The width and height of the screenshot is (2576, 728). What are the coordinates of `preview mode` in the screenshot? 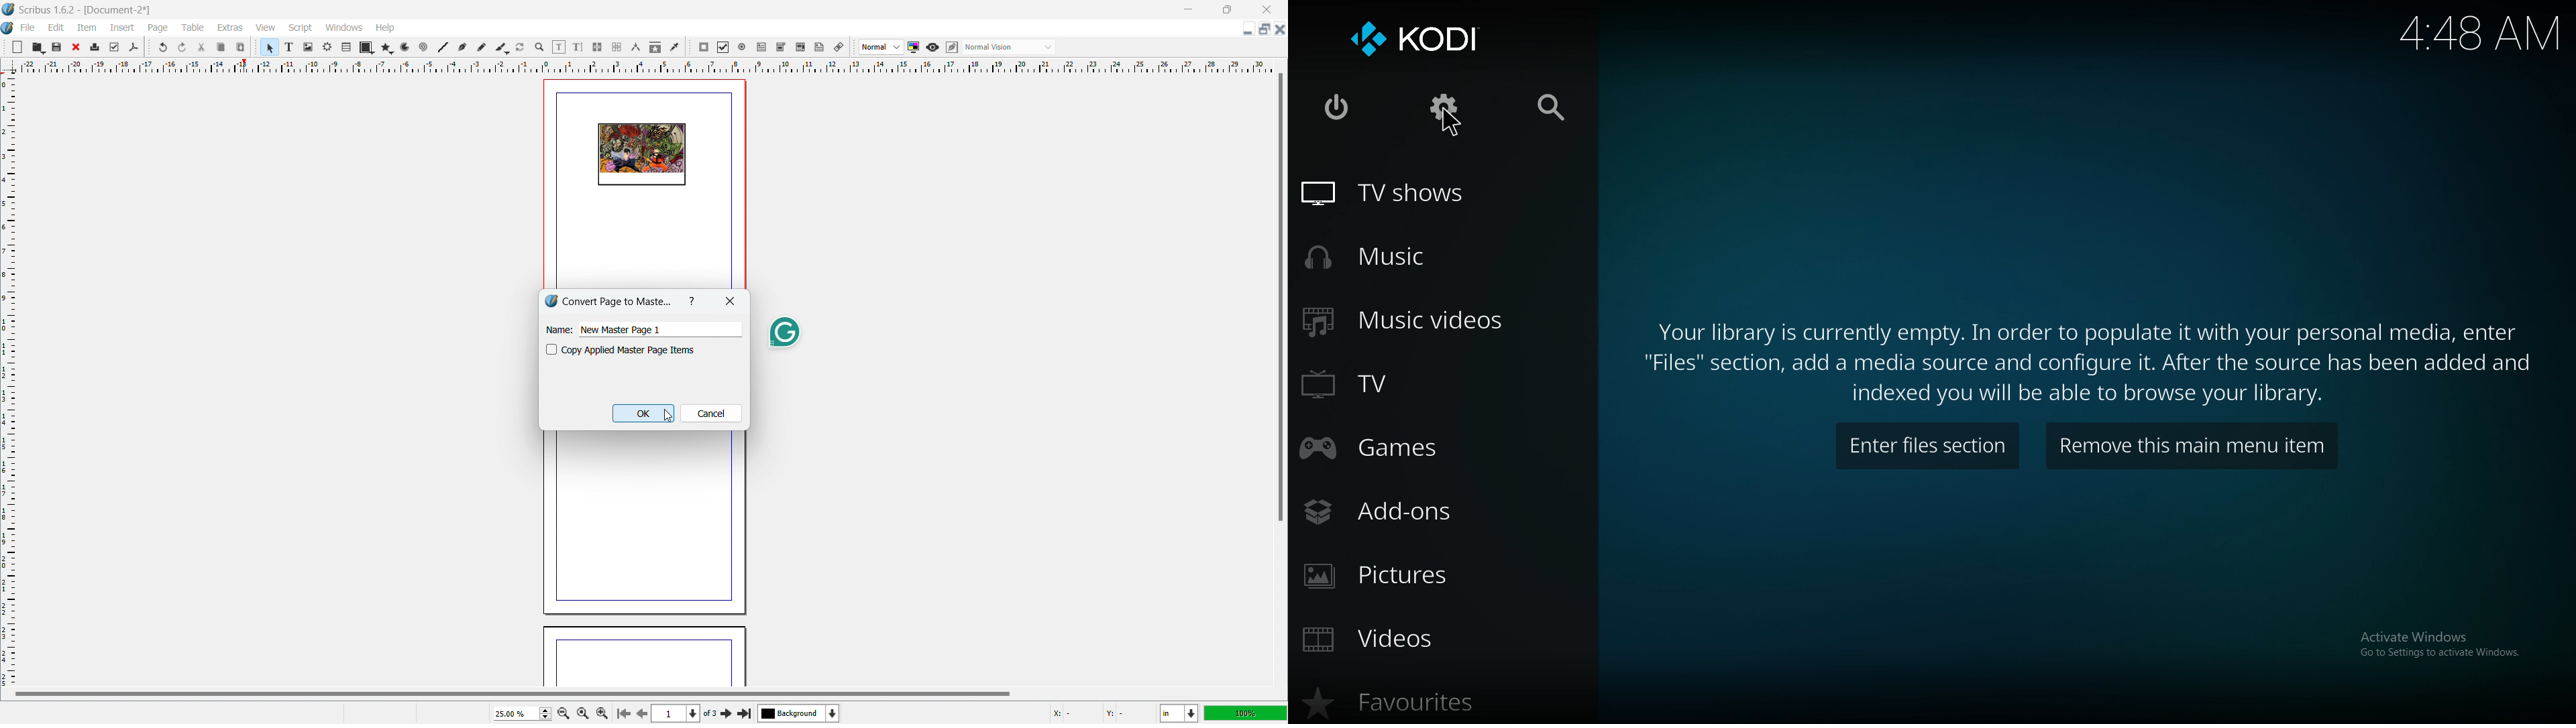 It's located at (932, 48).